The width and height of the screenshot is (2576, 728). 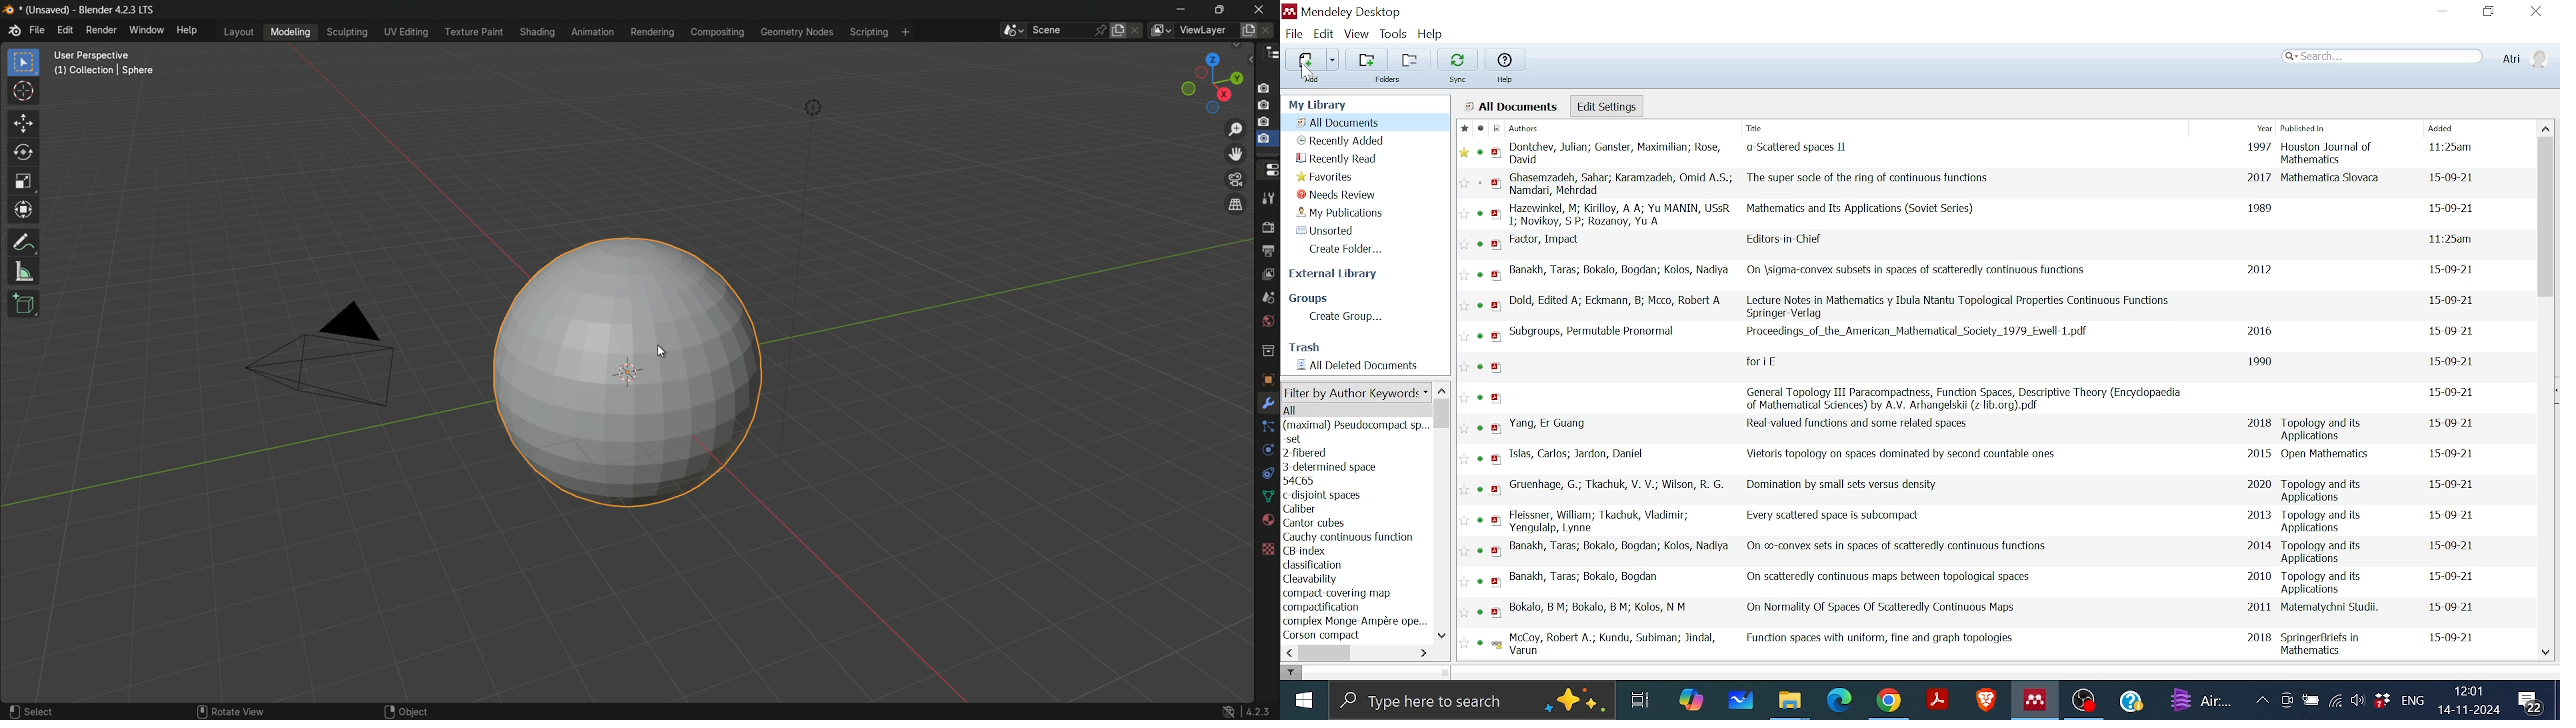 What do you see at coordinates (1938, 699) in the screenshot?
I see `Adobe reader` at bounding box center [1938, 699].